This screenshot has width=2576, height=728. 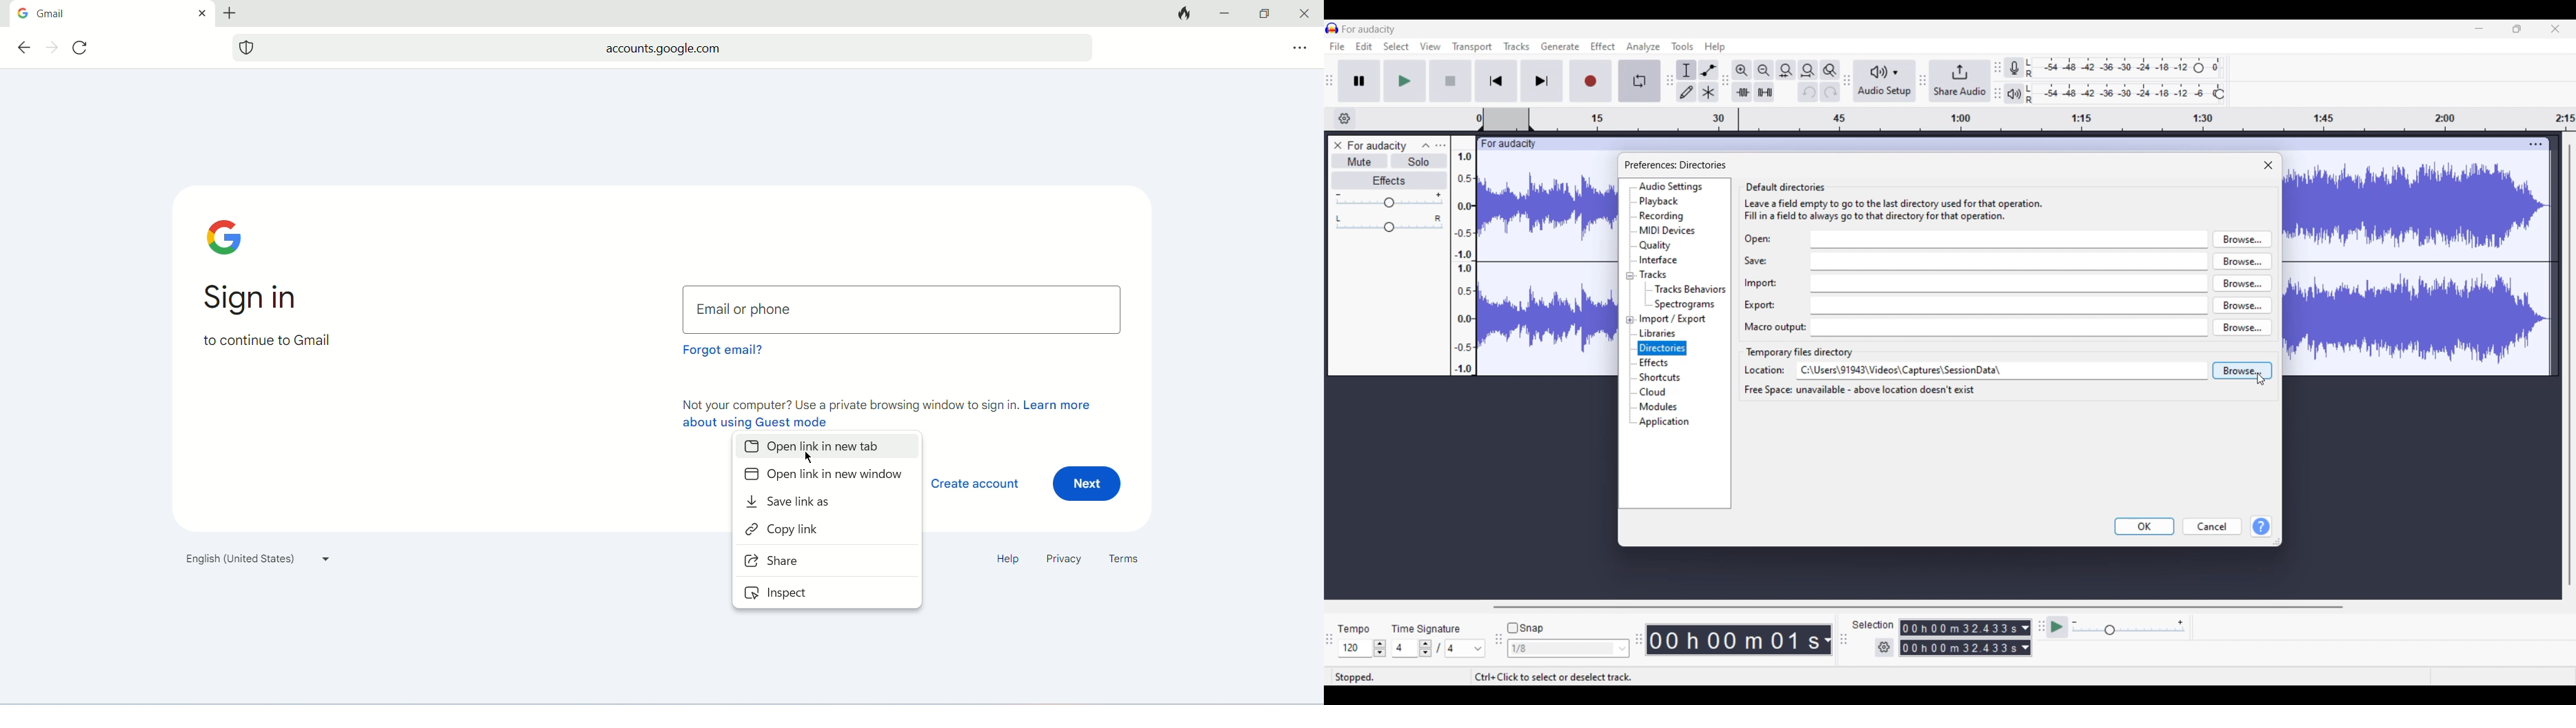 I want to click on Play/Play once, so click(x=1405, y=81).